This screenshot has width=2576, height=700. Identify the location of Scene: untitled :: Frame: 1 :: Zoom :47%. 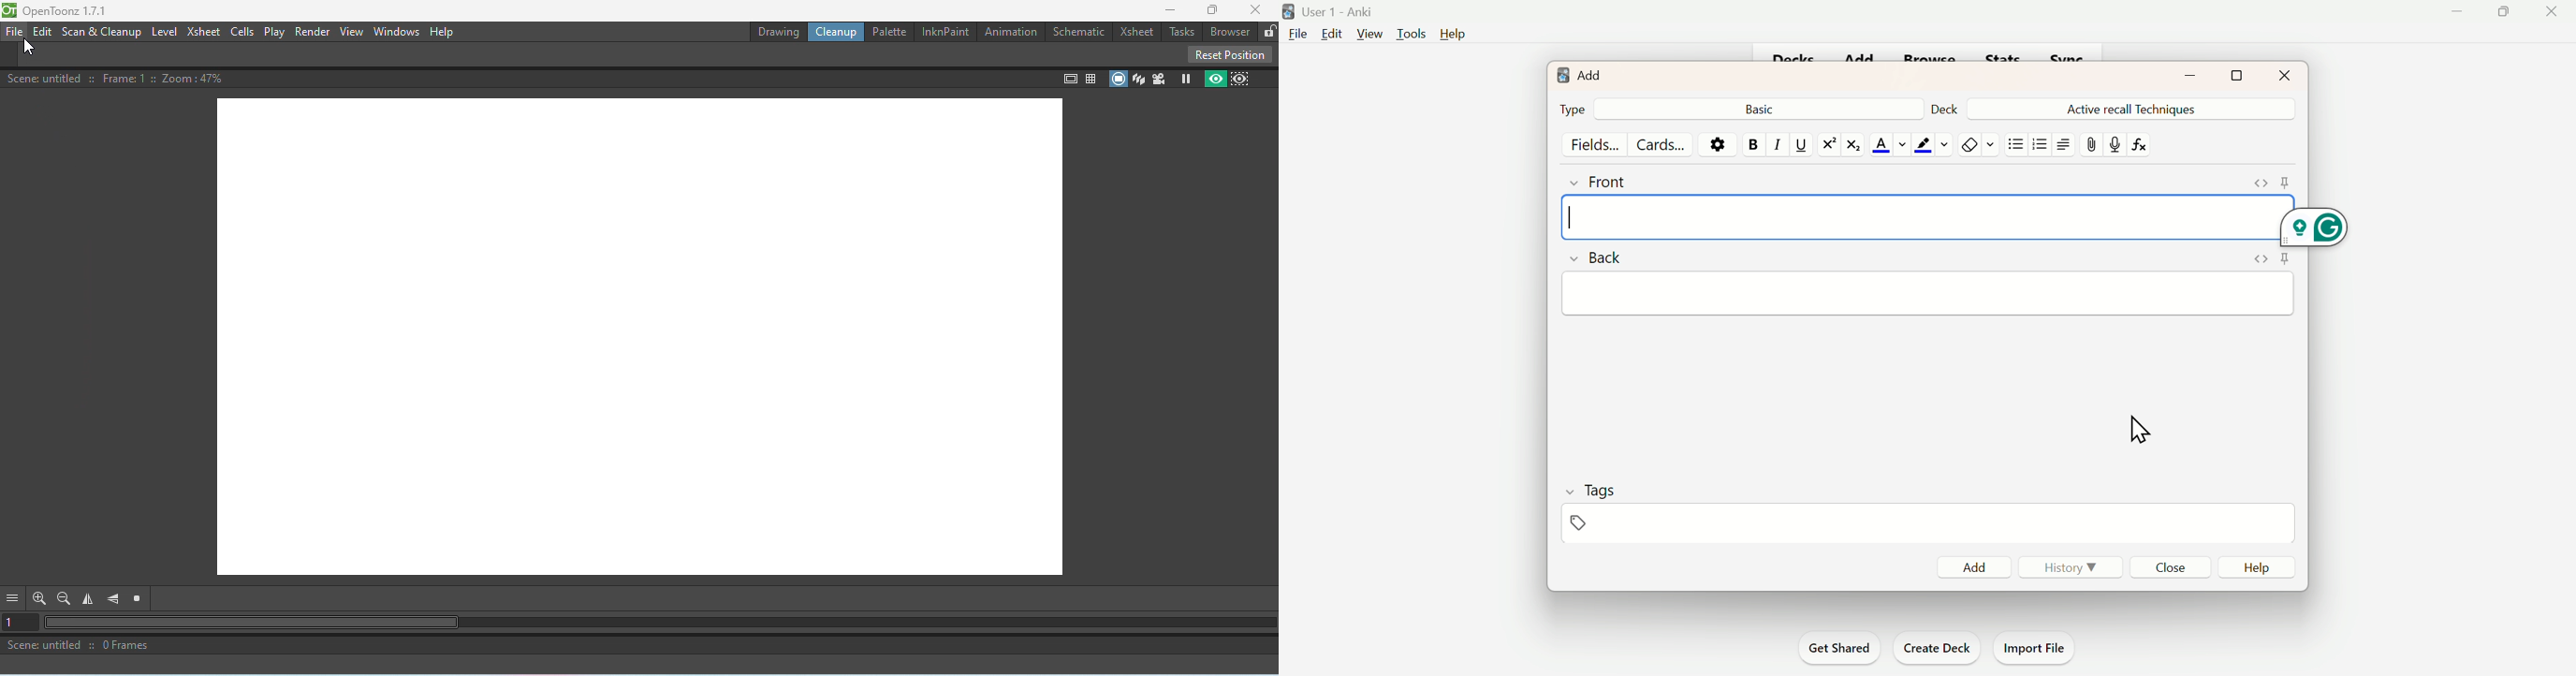
(118, 79).